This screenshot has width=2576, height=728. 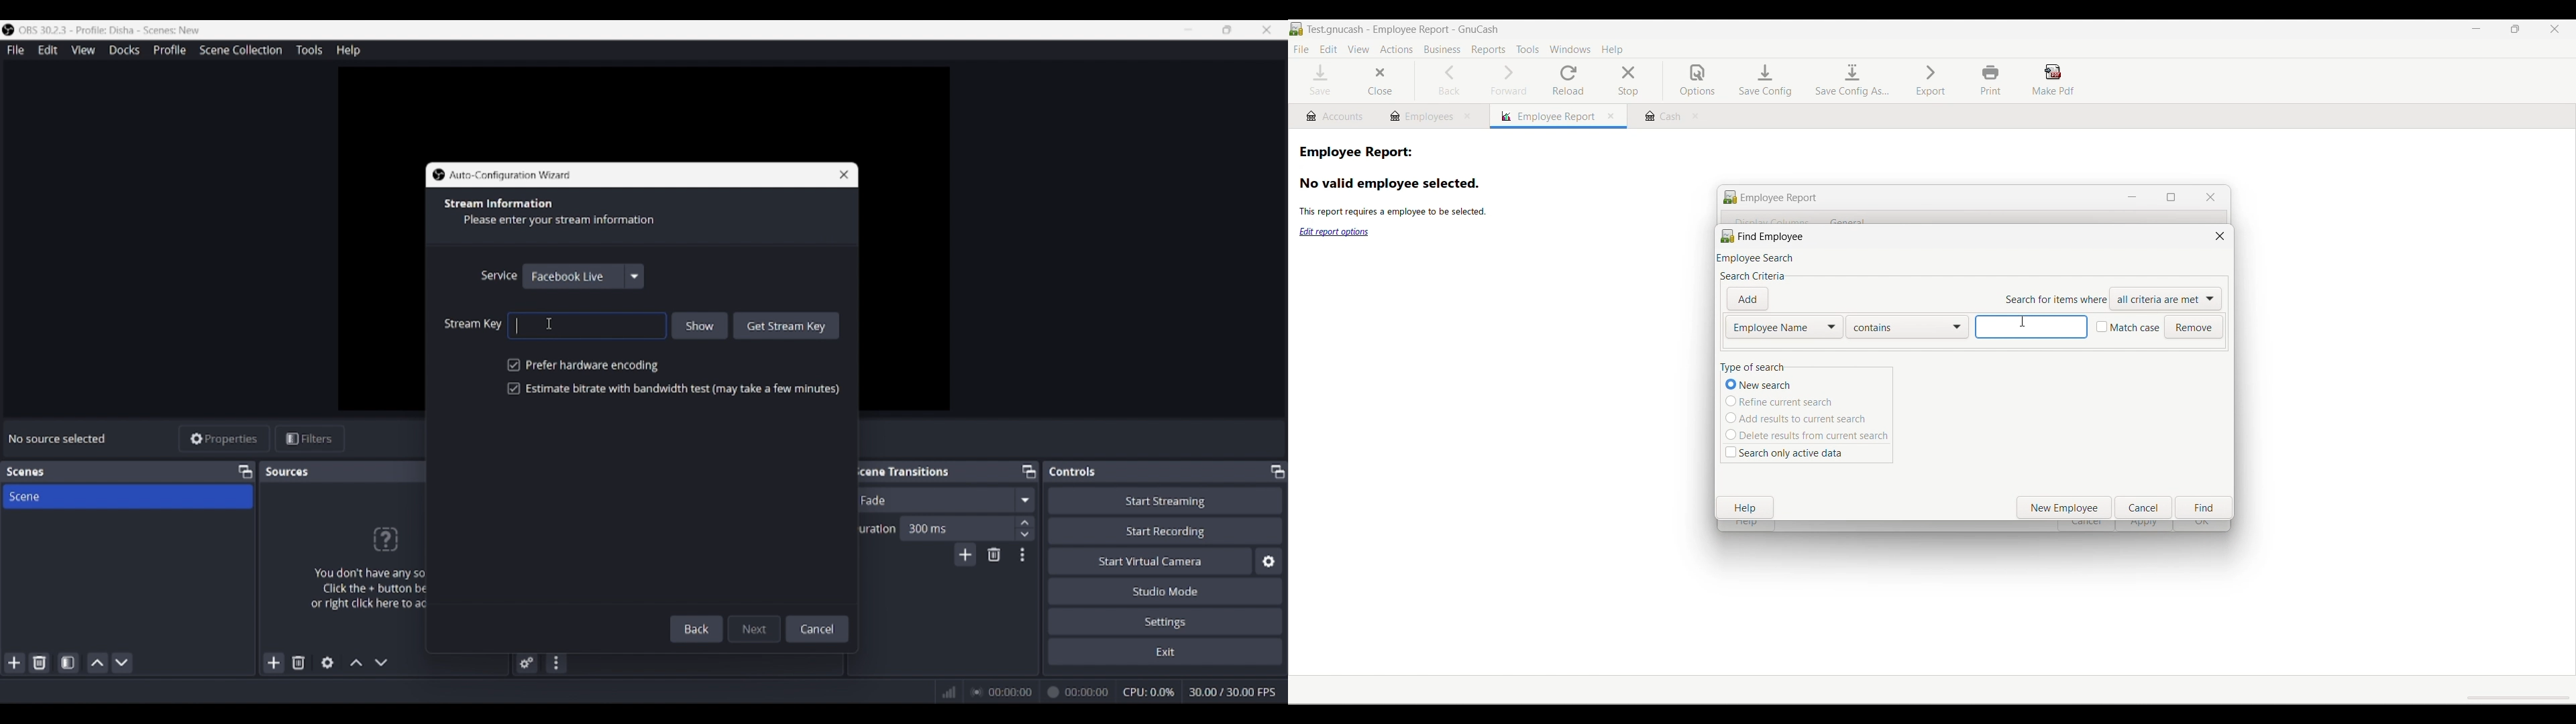 I want to click on Indicates service options, so click(x=498, y=275).